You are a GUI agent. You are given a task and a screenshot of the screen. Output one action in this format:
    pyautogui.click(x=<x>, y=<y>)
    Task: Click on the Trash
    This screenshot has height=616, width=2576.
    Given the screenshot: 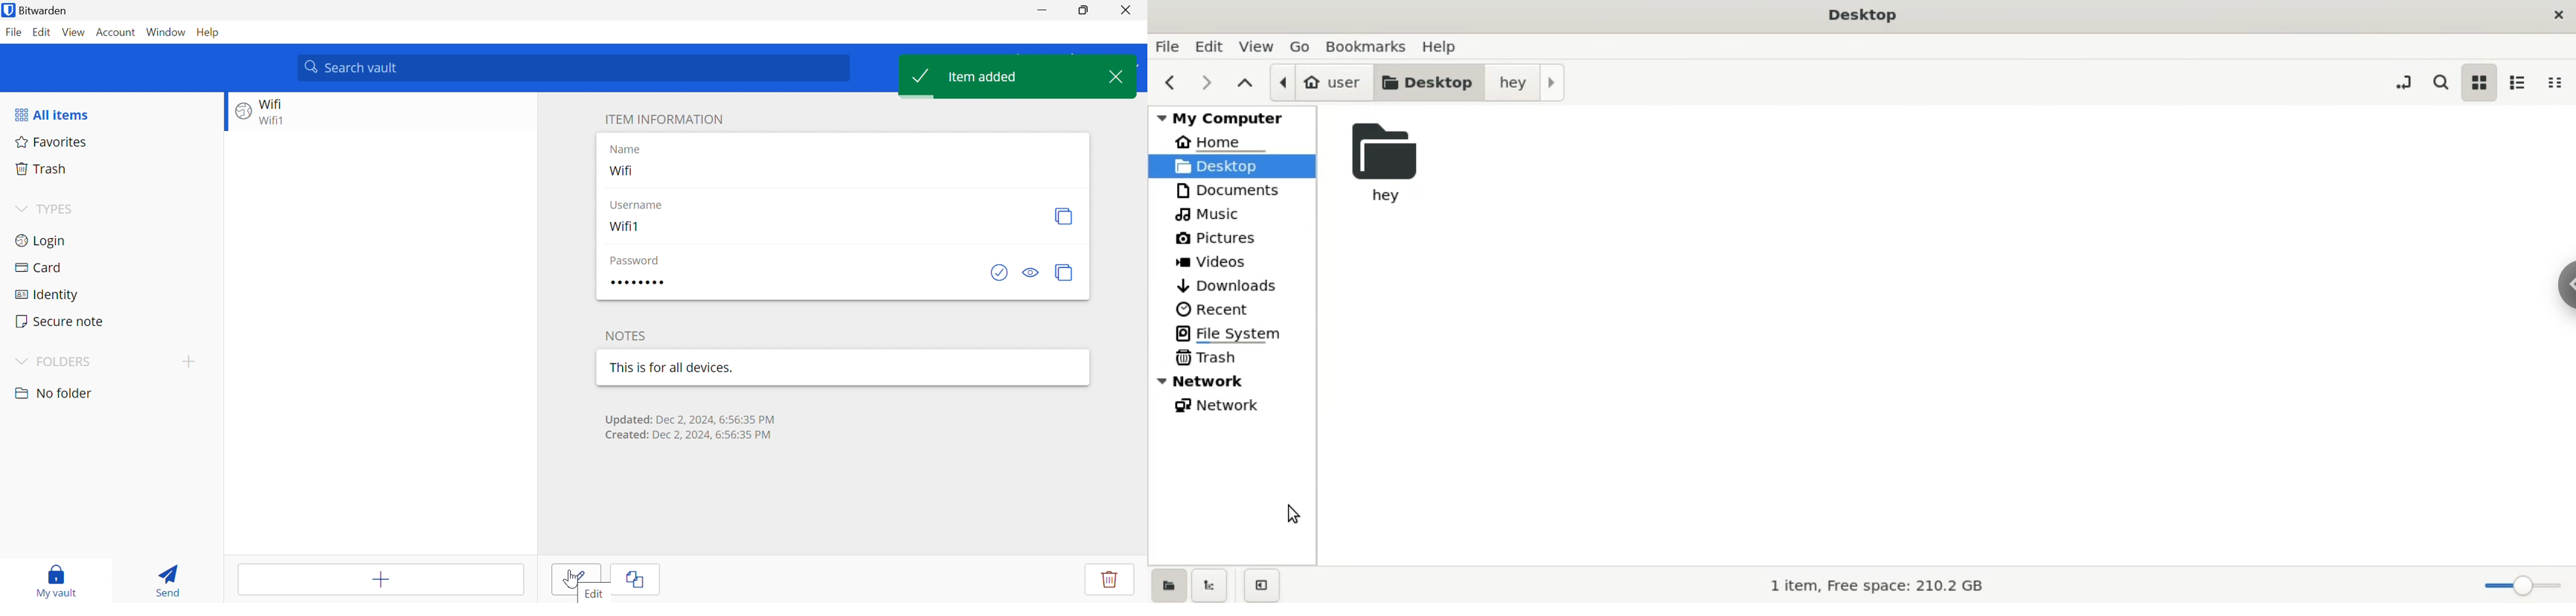 What is the action you would take?
    pyautogui.click(x=41, y=167)
    